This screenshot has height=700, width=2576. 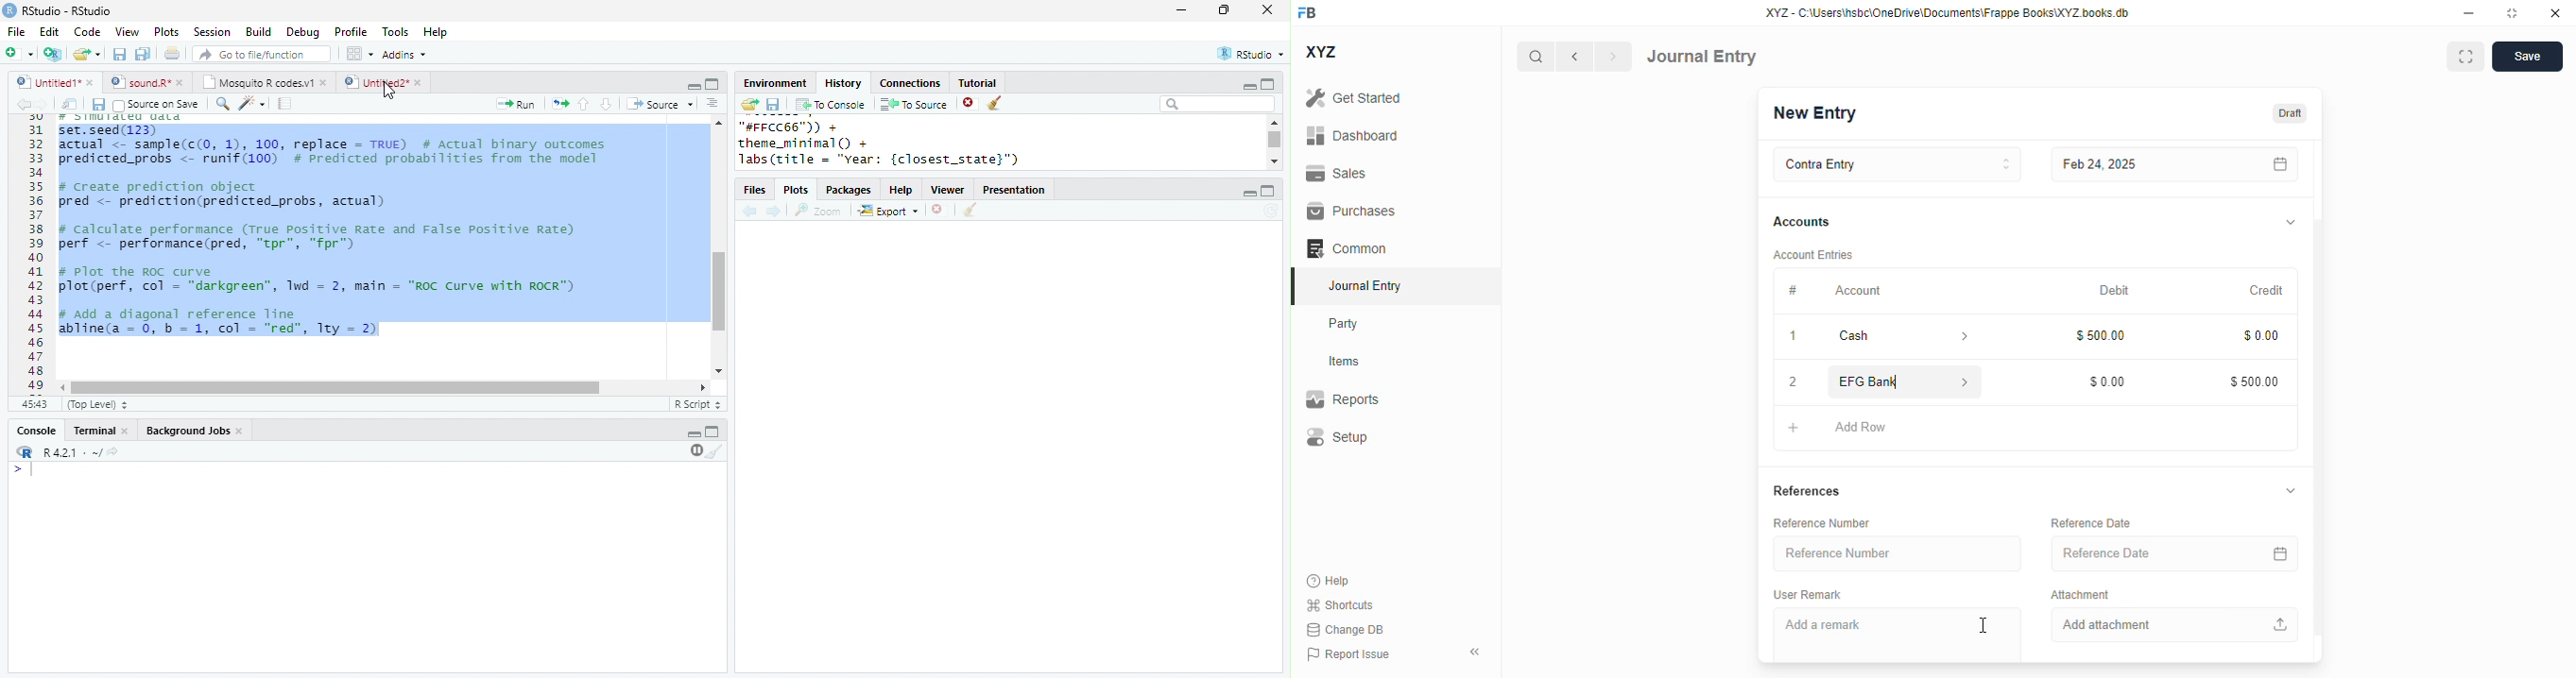 What do you see at coordinates (1983, 625) in the screenshot?
I see `cursor` at bounding box center [1983, 625].